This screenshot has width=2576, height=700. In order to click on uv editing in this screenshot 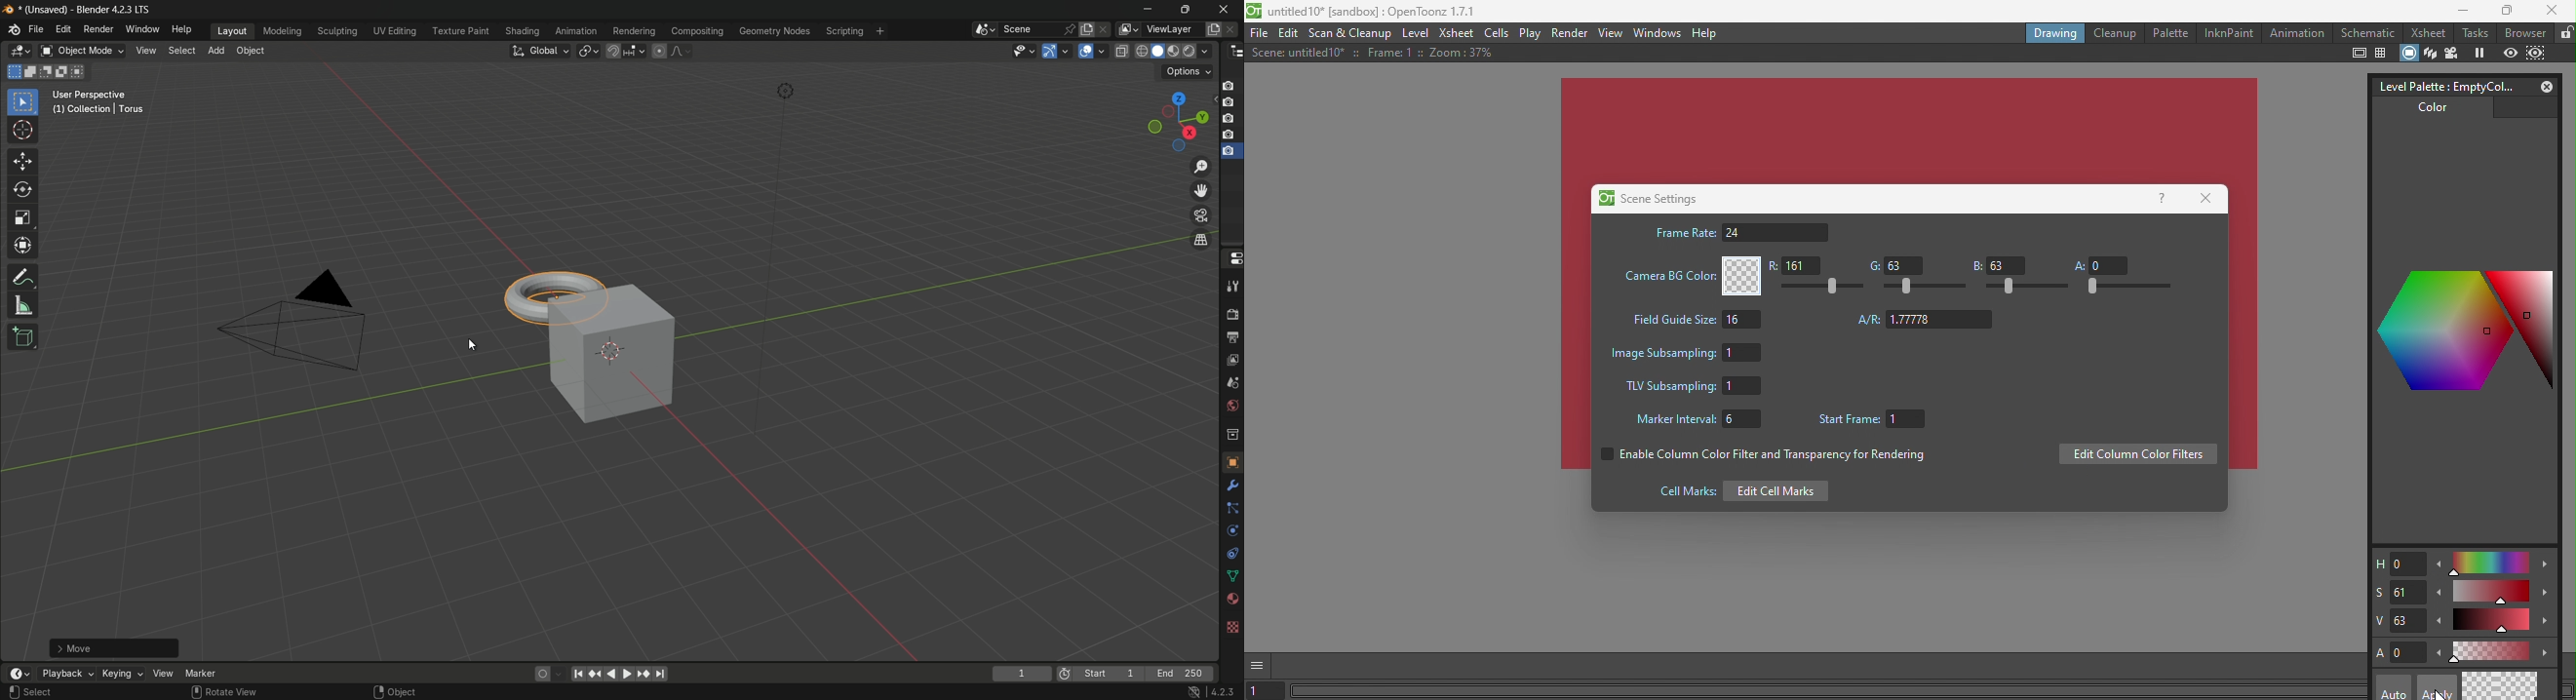, I will do `click(394, 31)`.